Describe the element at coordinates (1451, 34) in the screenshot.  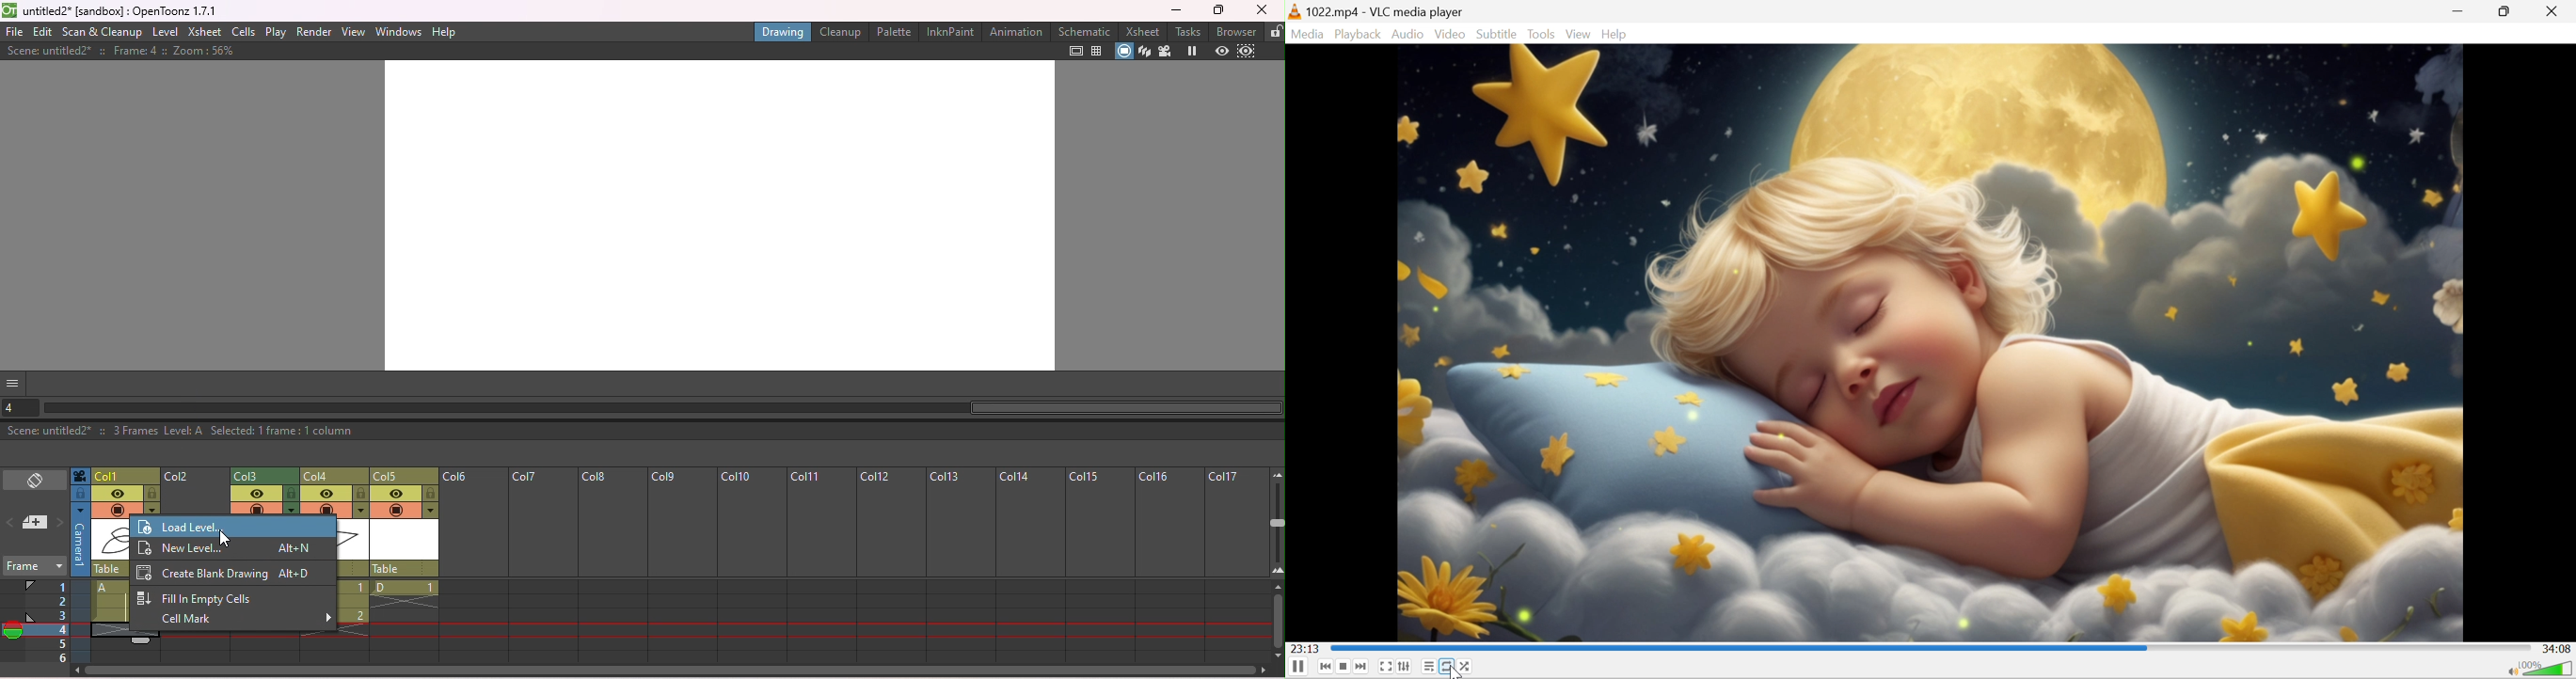
I see `Video` at that location.